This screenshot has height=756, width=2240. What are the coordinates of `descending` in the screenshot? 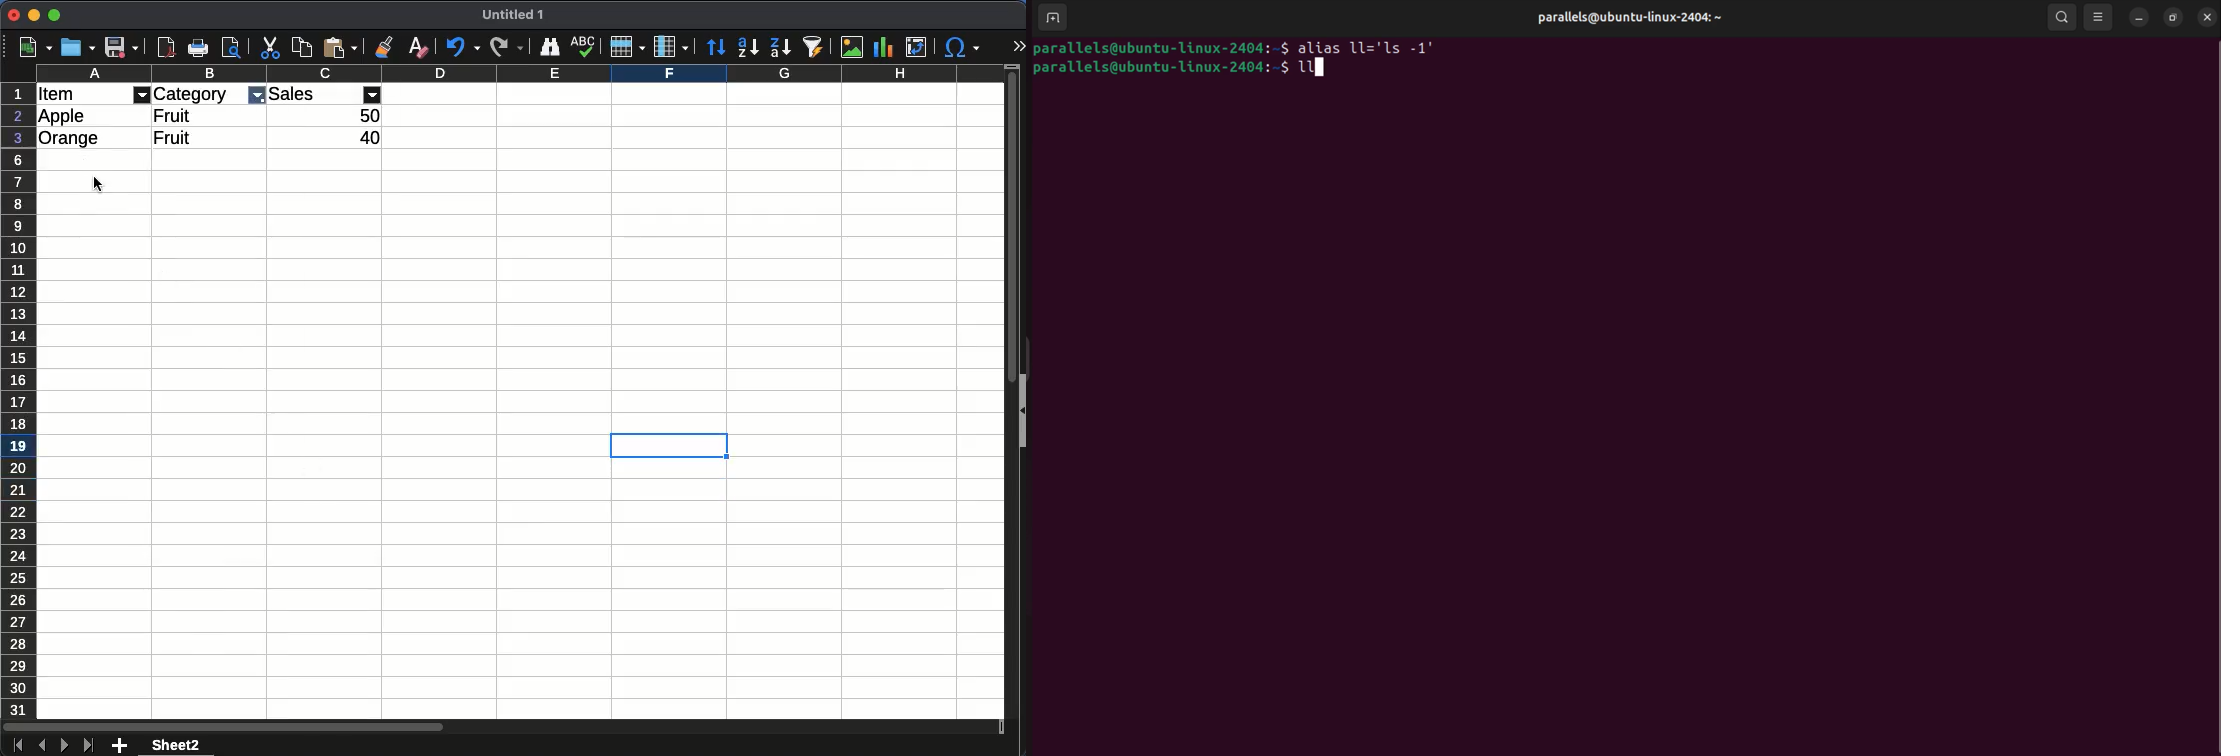 It's located at (780, 48).